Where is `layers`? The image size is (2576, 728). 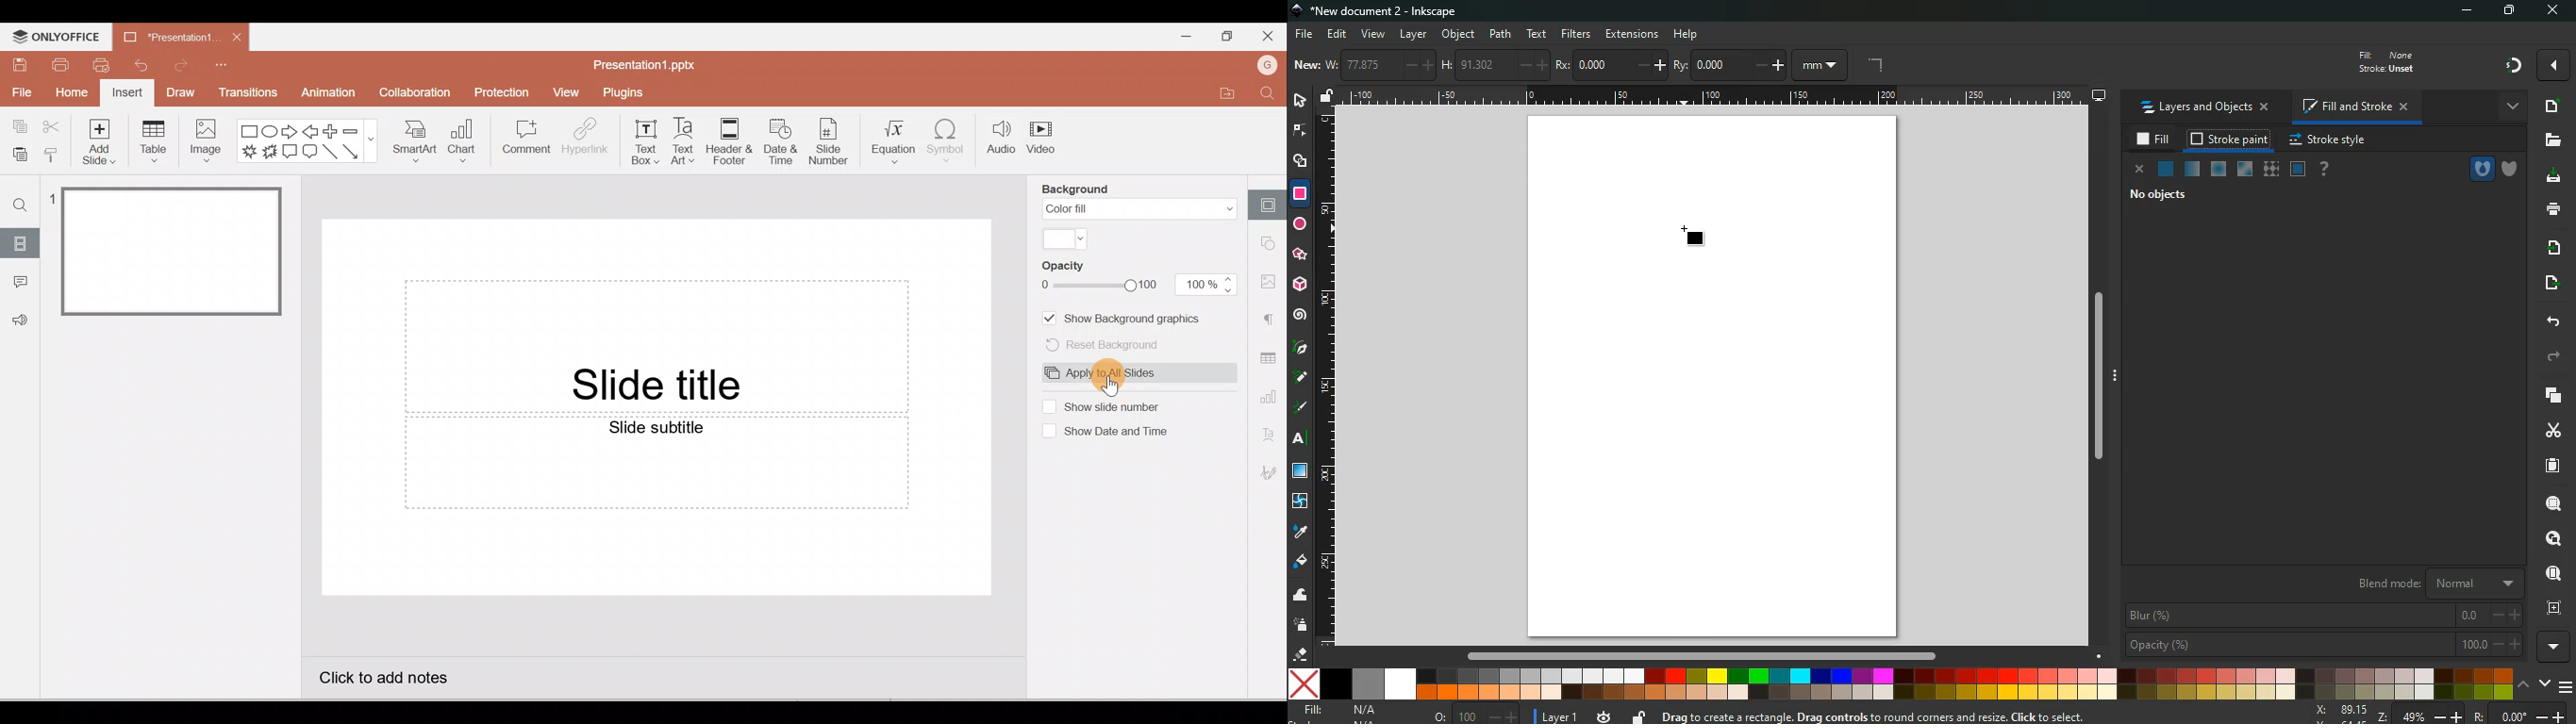
layers is located at coordinates (2555, 397).